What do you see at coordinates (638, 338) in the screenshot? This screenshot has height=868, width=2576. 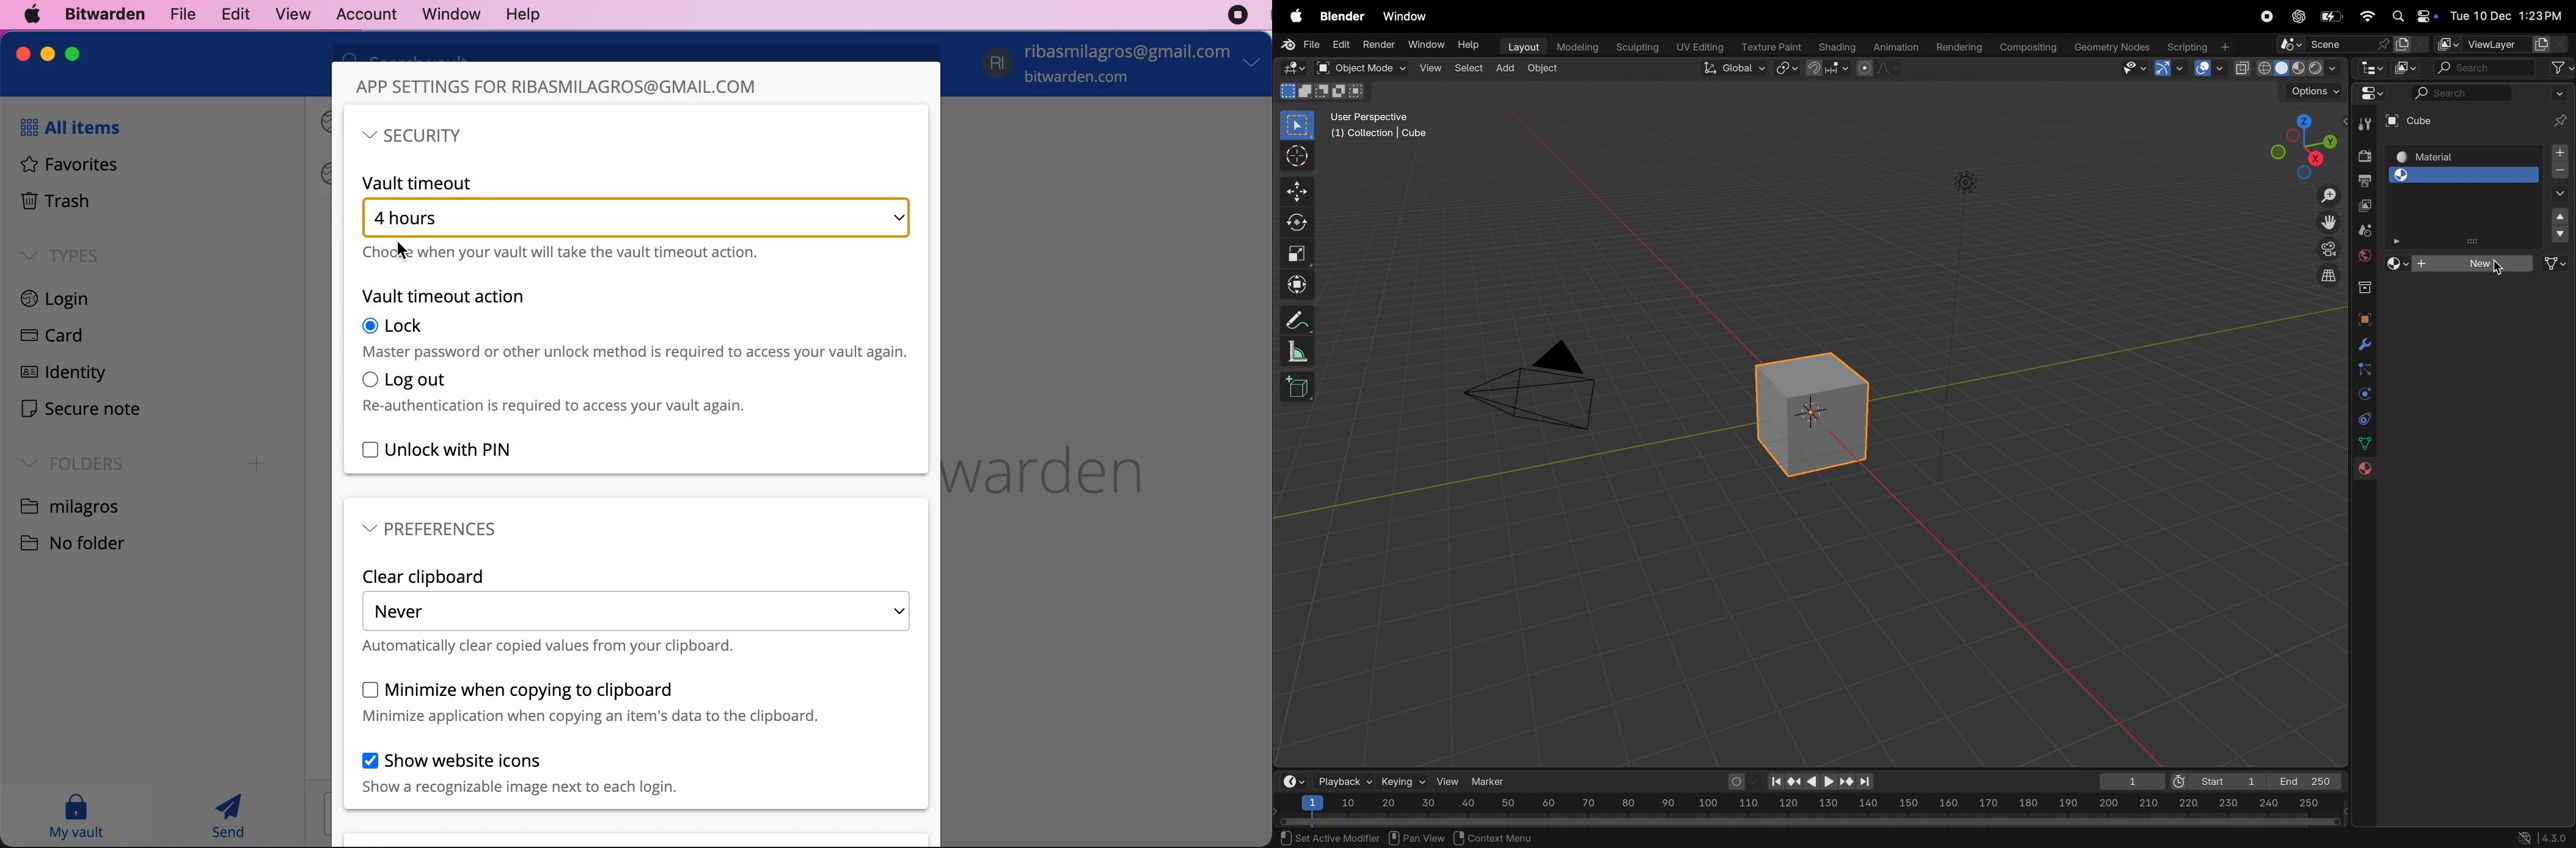 I see `lock` at bounding box center [638, 338].